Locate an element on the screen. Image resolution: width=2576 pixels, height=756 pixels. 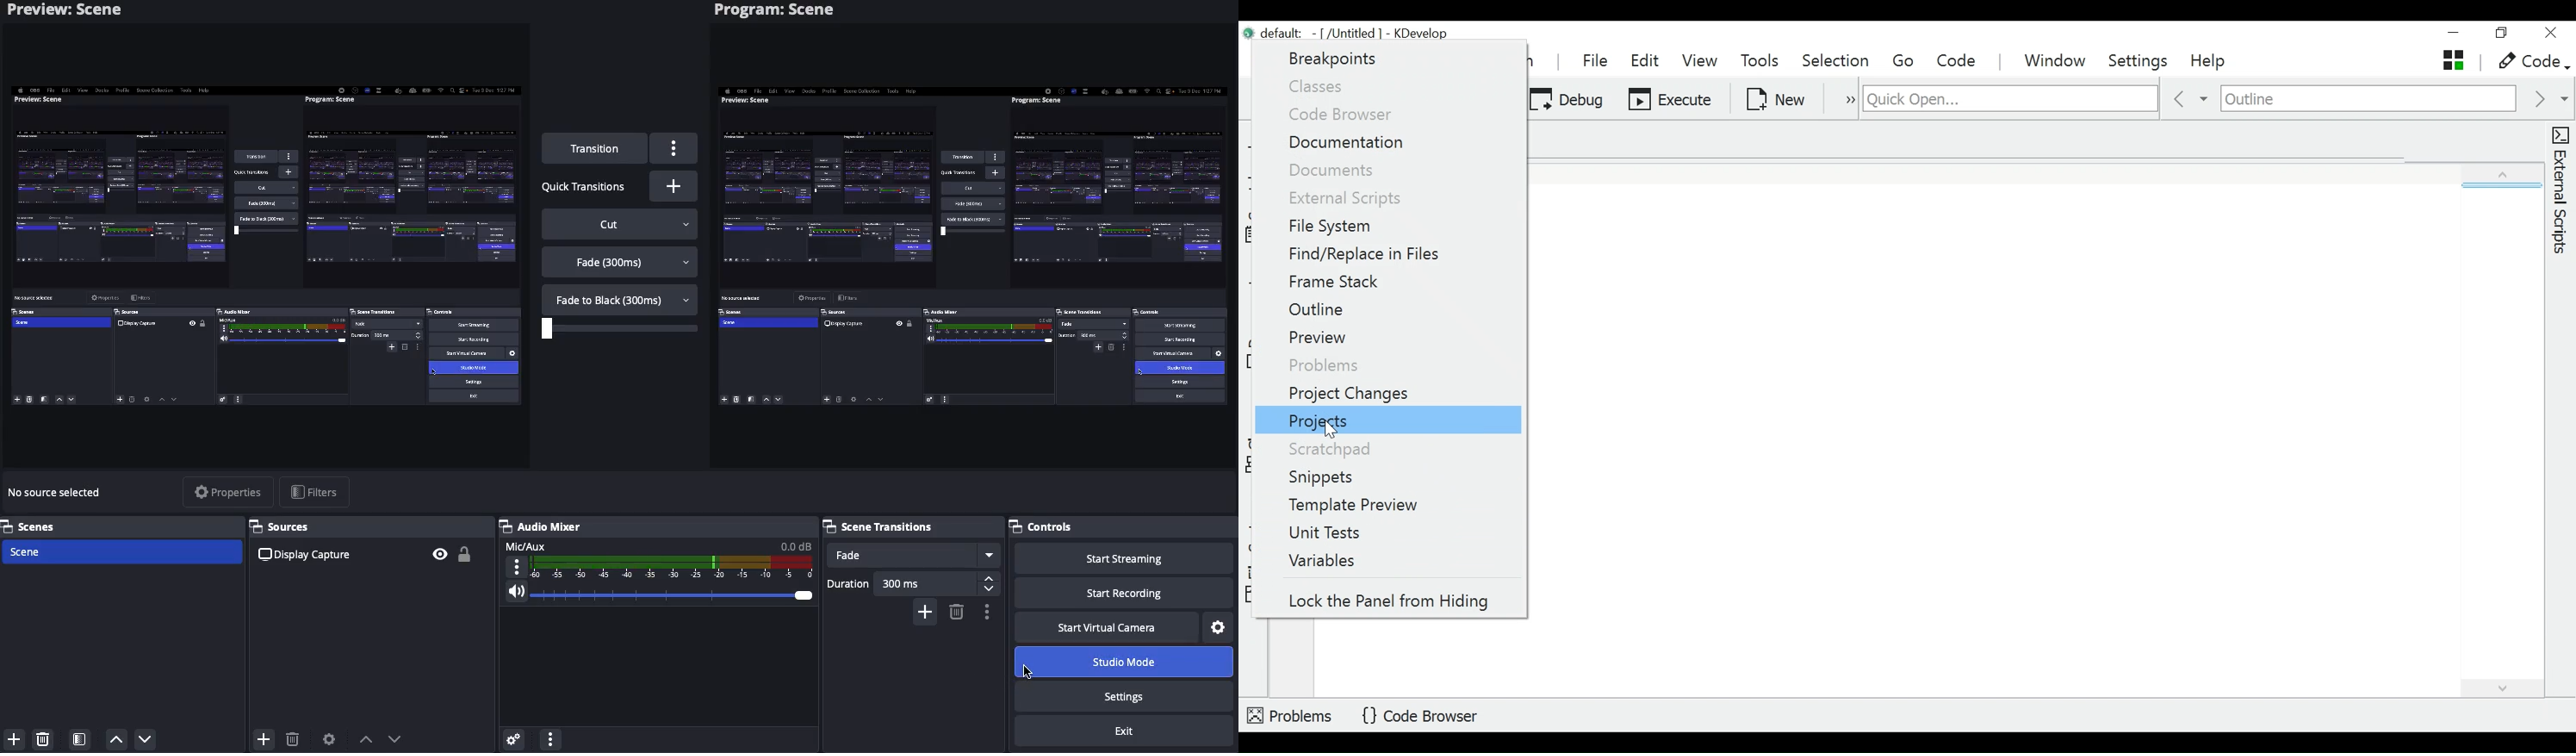
Delete is located at coordinates (955, 612).